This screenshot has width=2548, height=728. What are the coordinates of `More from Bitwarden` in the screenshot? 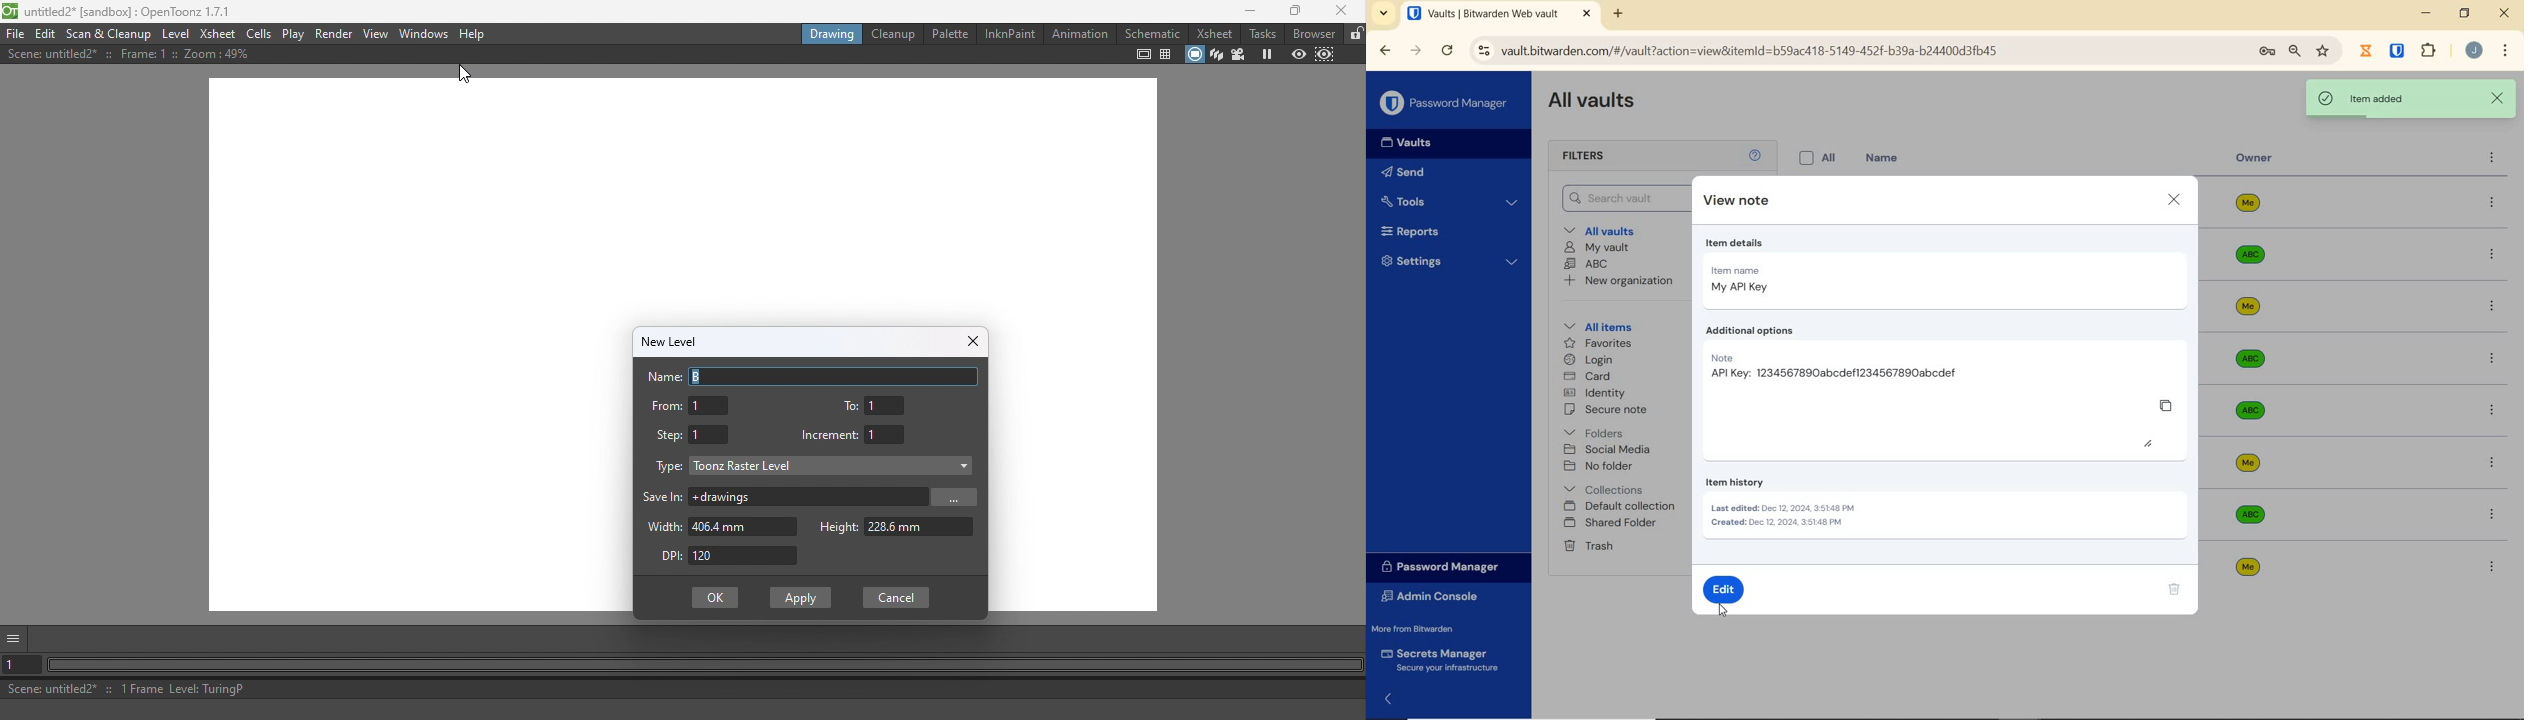 It's located at (1427, 629).